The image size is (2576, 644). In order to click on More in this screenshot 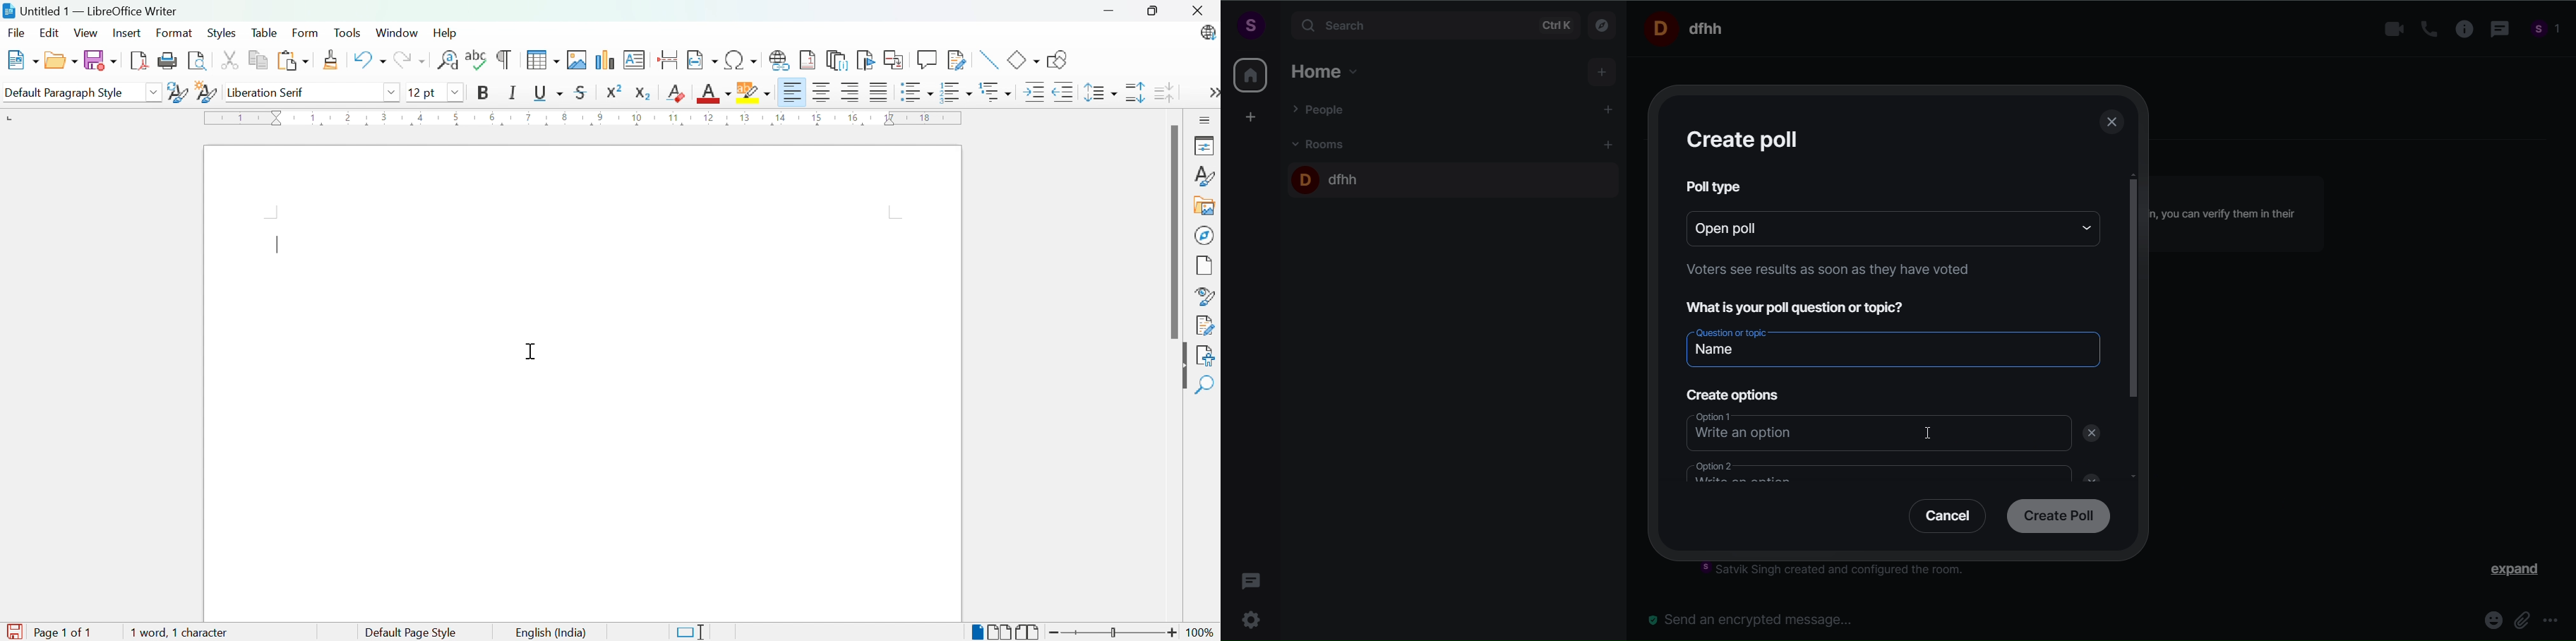, I will do `click(1213, 94)`.